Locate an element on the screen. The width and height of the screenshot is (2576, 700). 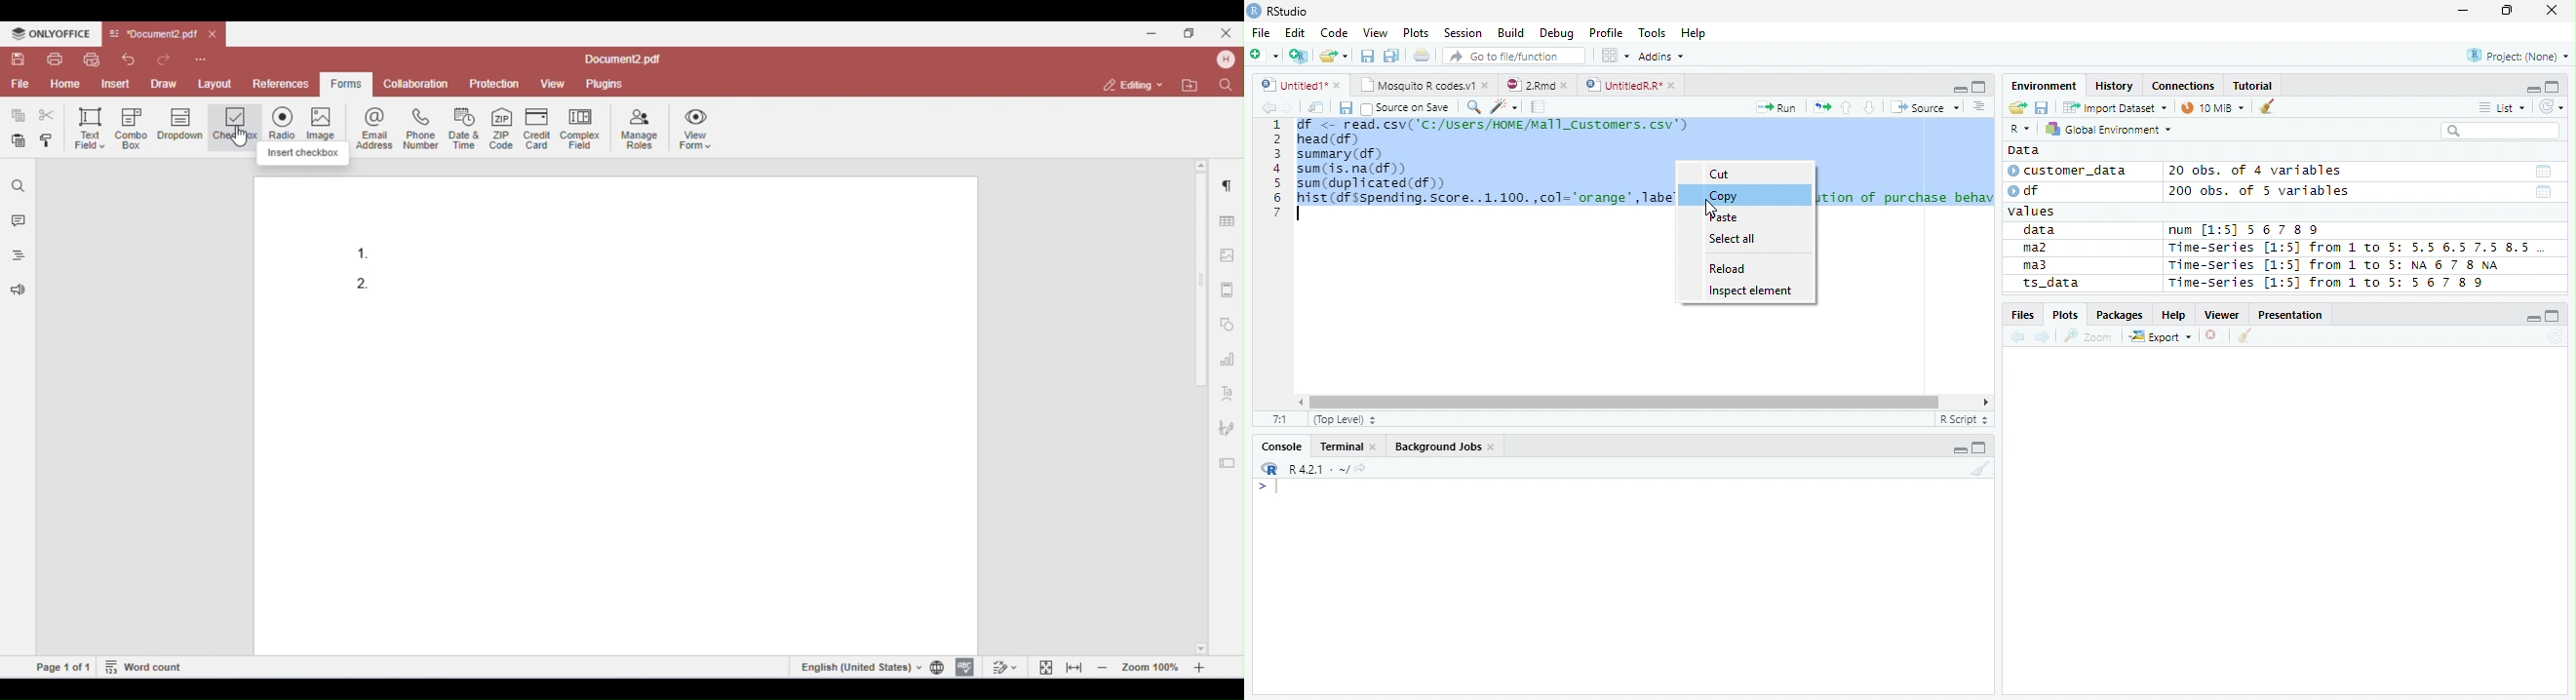
Export is located at coordinates (2161, 337).